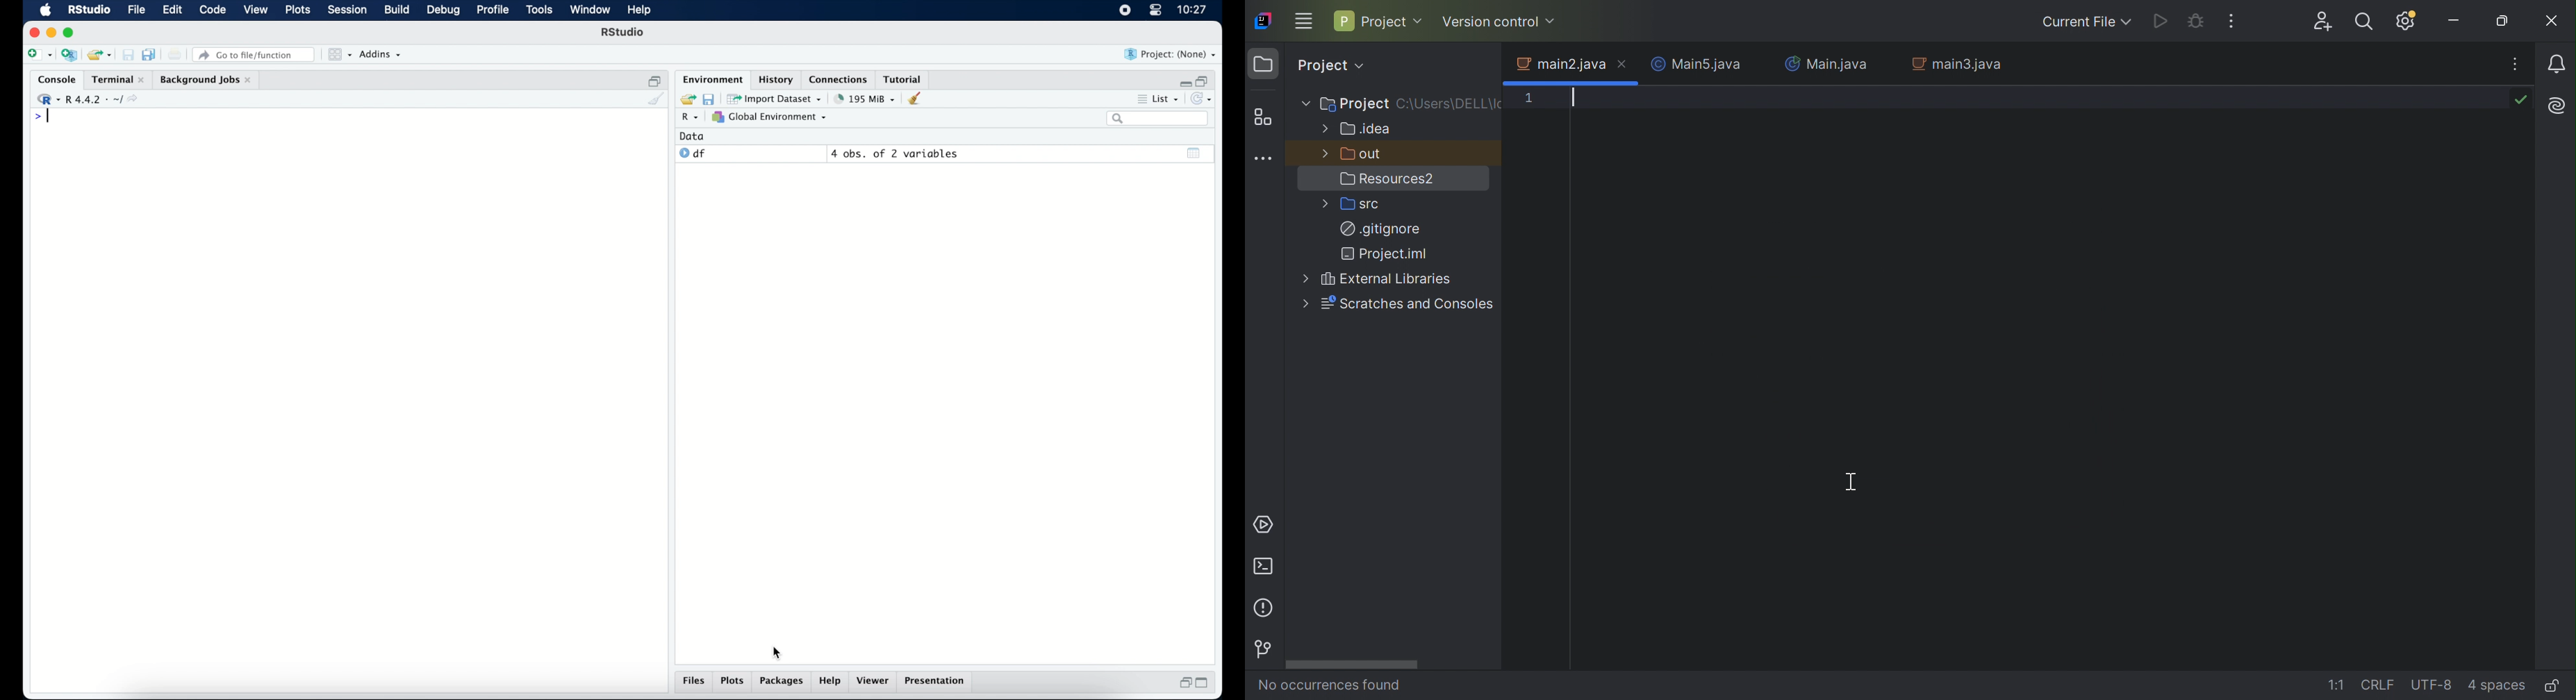 The height and width of the screenshot is (700, 2576). Describe the element at coordinates (1194, 152) in the screenshot. I see `show output  window` at that location.